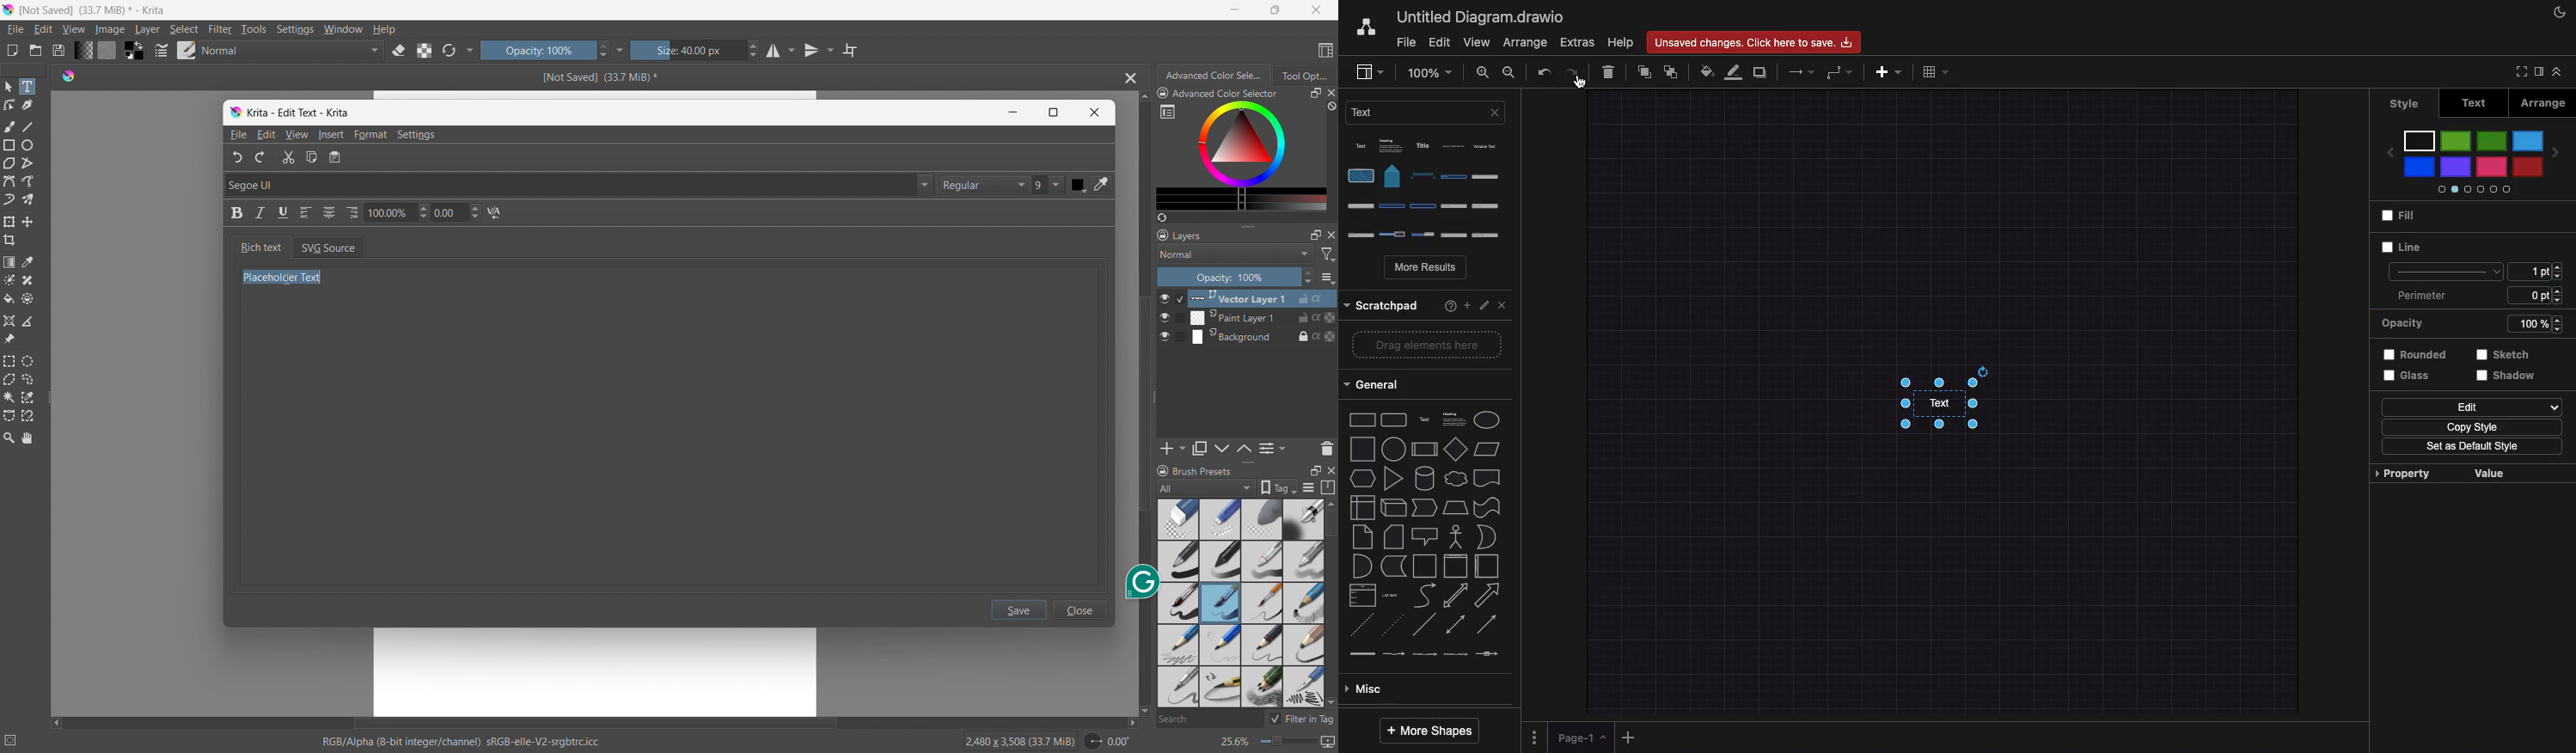  What do you see at coordinates (1500, 303) in the screenshot?
I see `Close` at bounding box center [1500, 303].